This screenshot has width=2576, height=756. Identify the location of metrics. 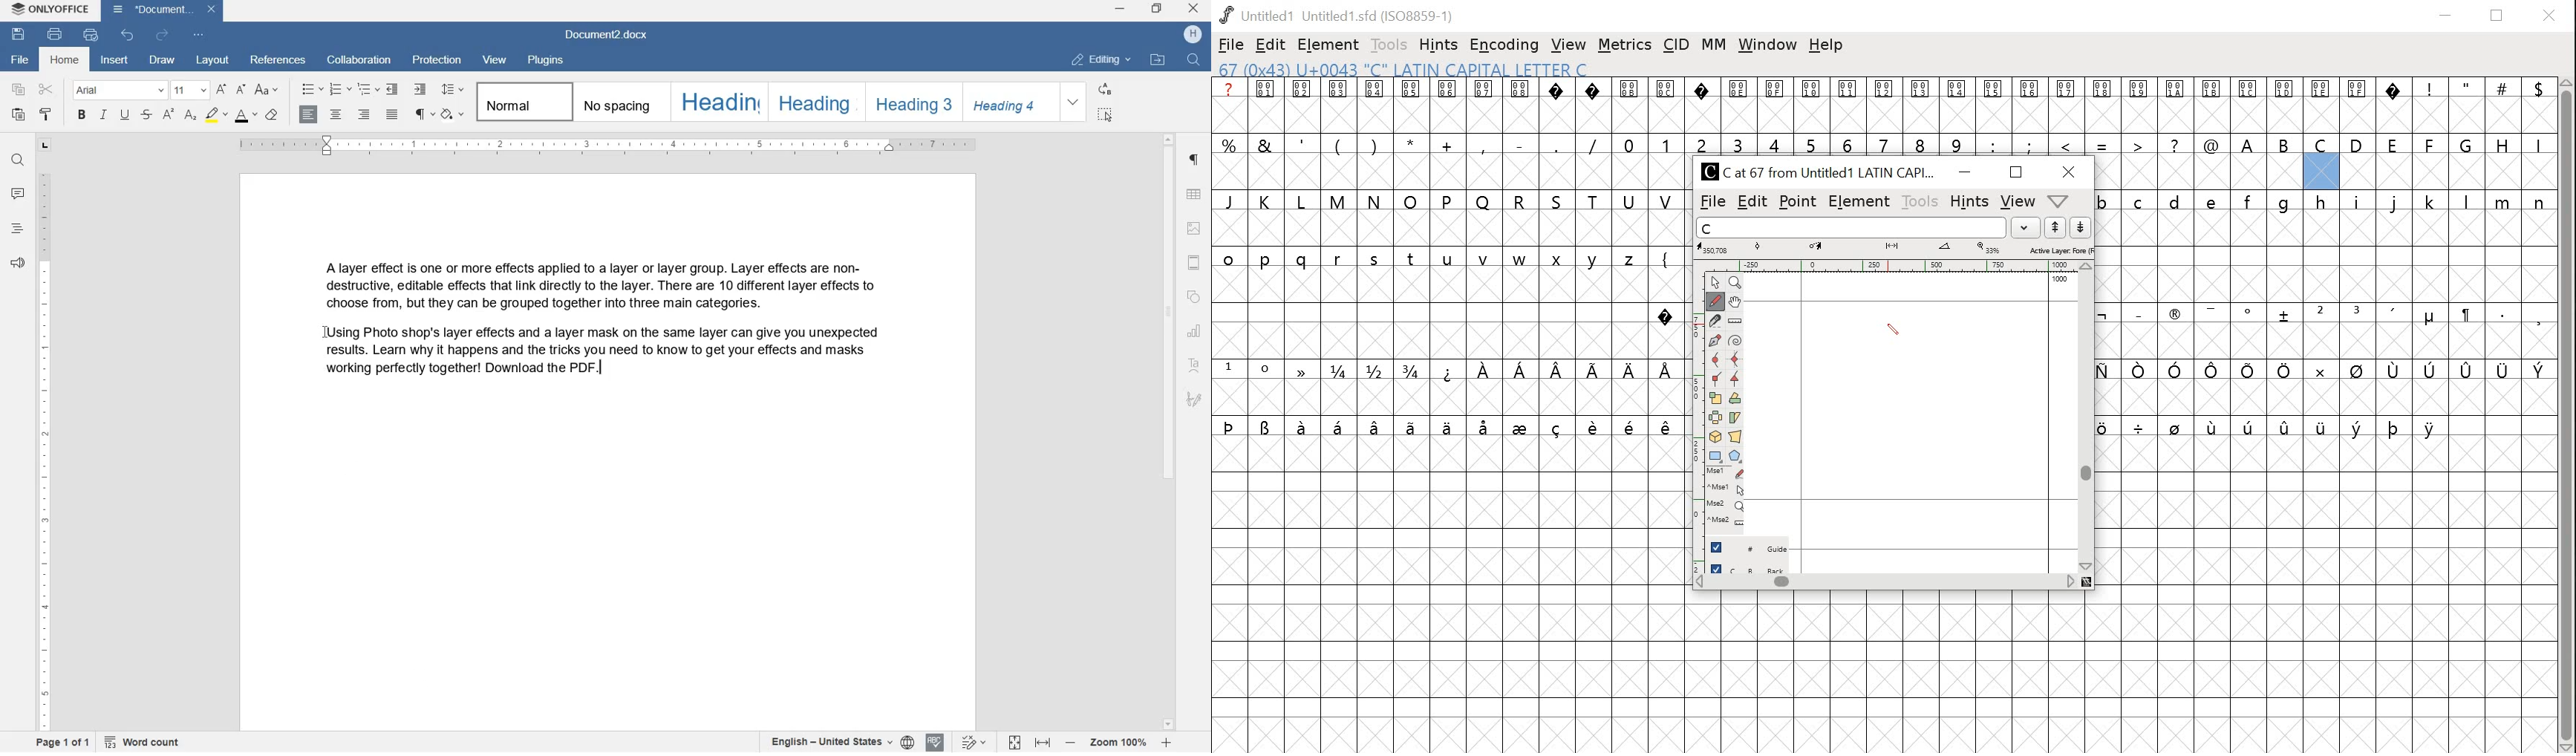
(1624, 45).